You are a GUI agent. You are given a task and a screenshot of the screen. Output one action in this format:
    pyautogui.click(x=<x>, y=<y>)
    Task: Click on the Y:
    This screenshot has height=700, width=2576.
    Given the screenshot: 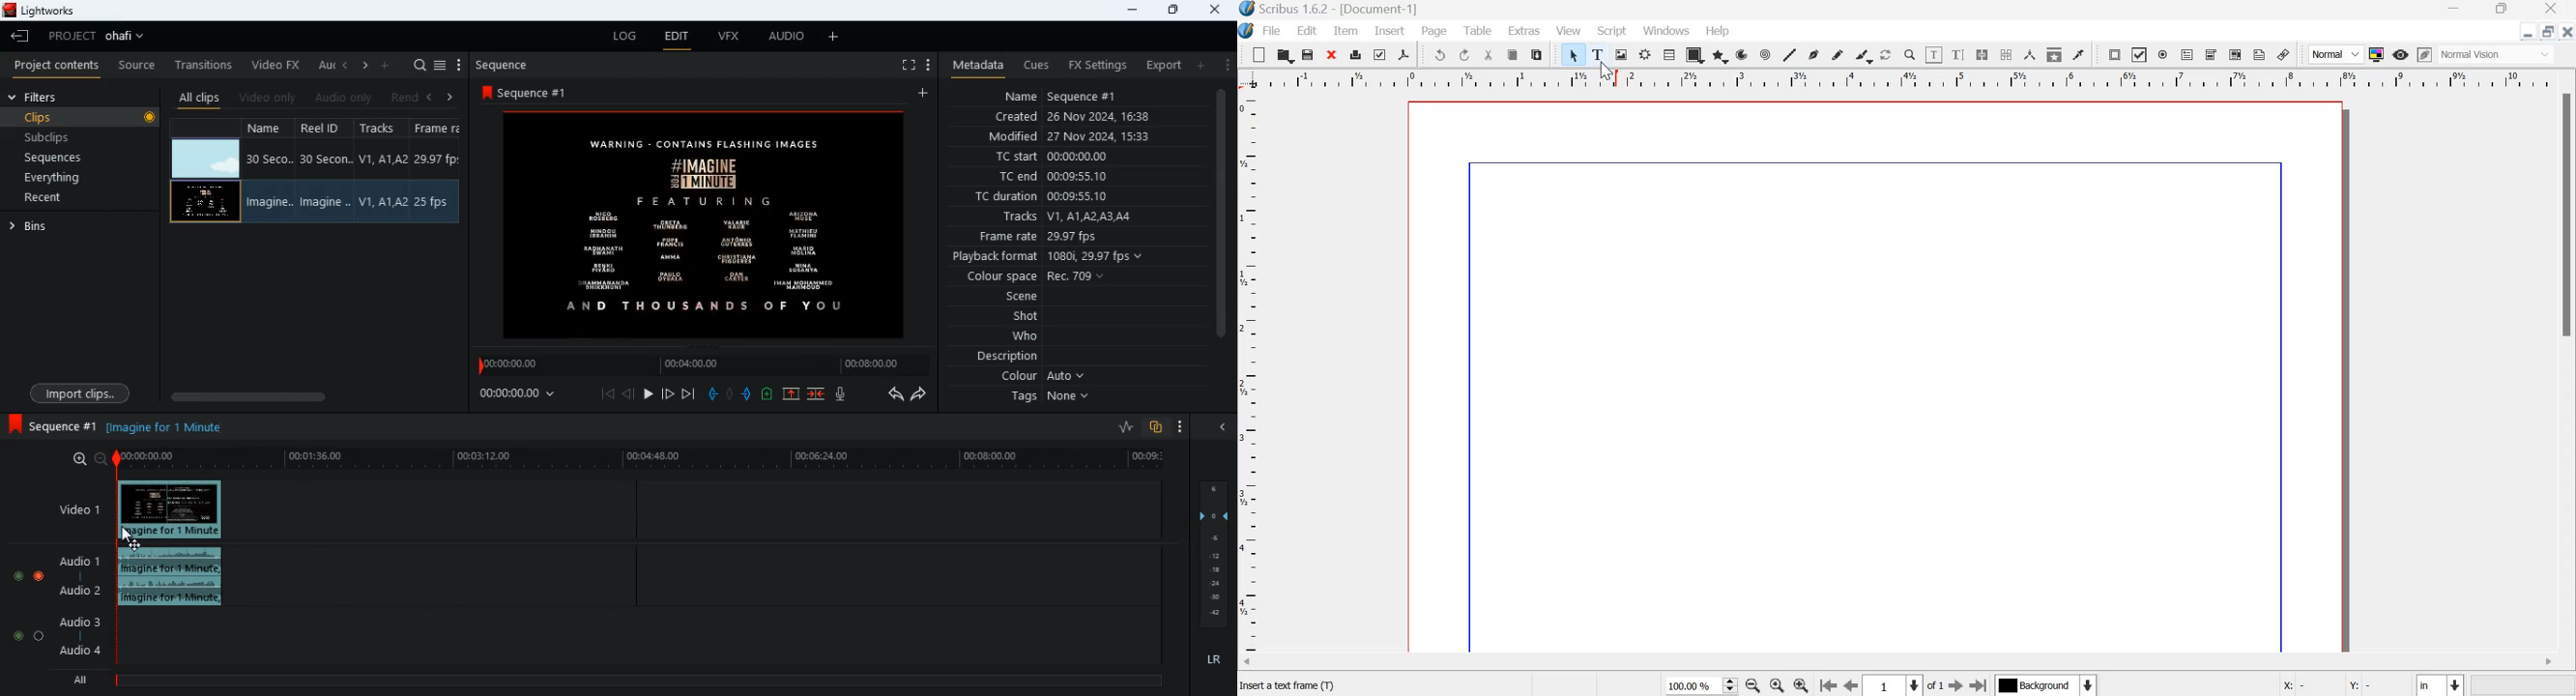 What is the action you would take?
    pyautogui.click(x=2360, y=683)
    